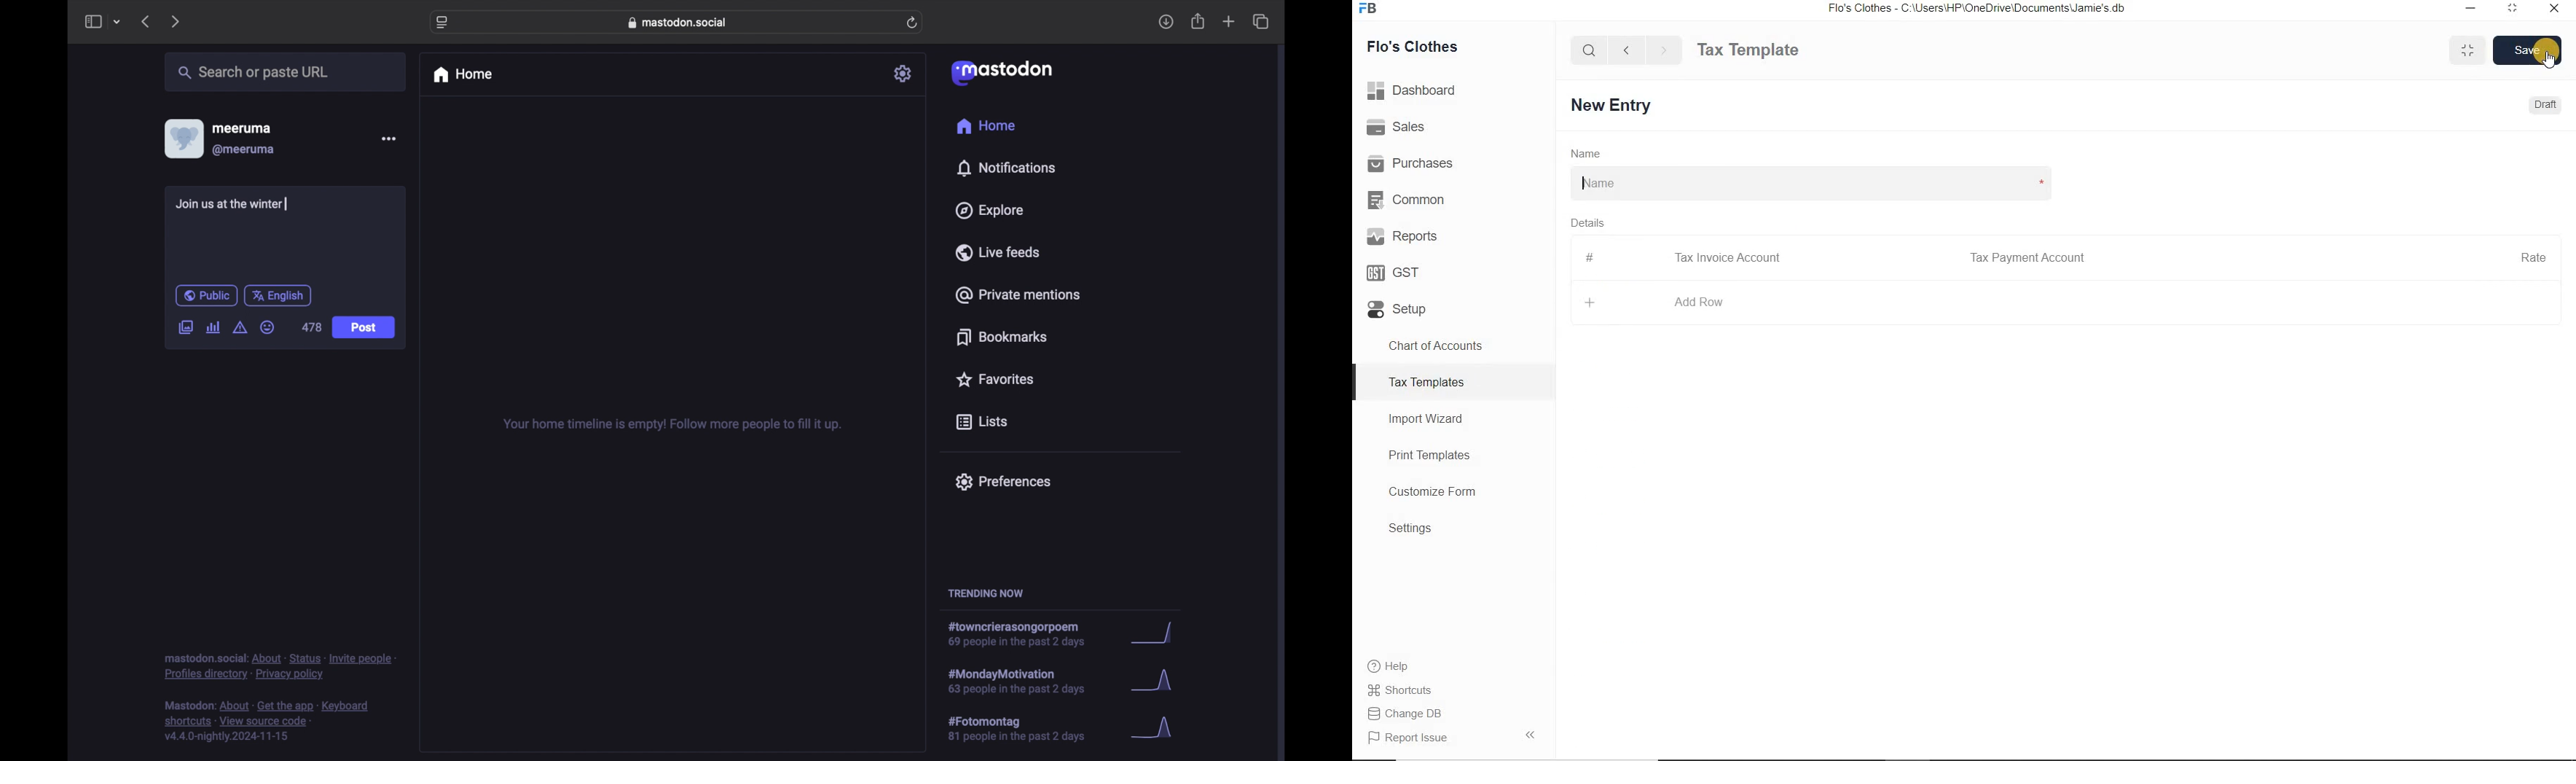 This screenshot has width=2576, height=784. What do you see at coordinates (1586, 152) in the screenshot?
I see `Name` at bounding box center [1586, 152].